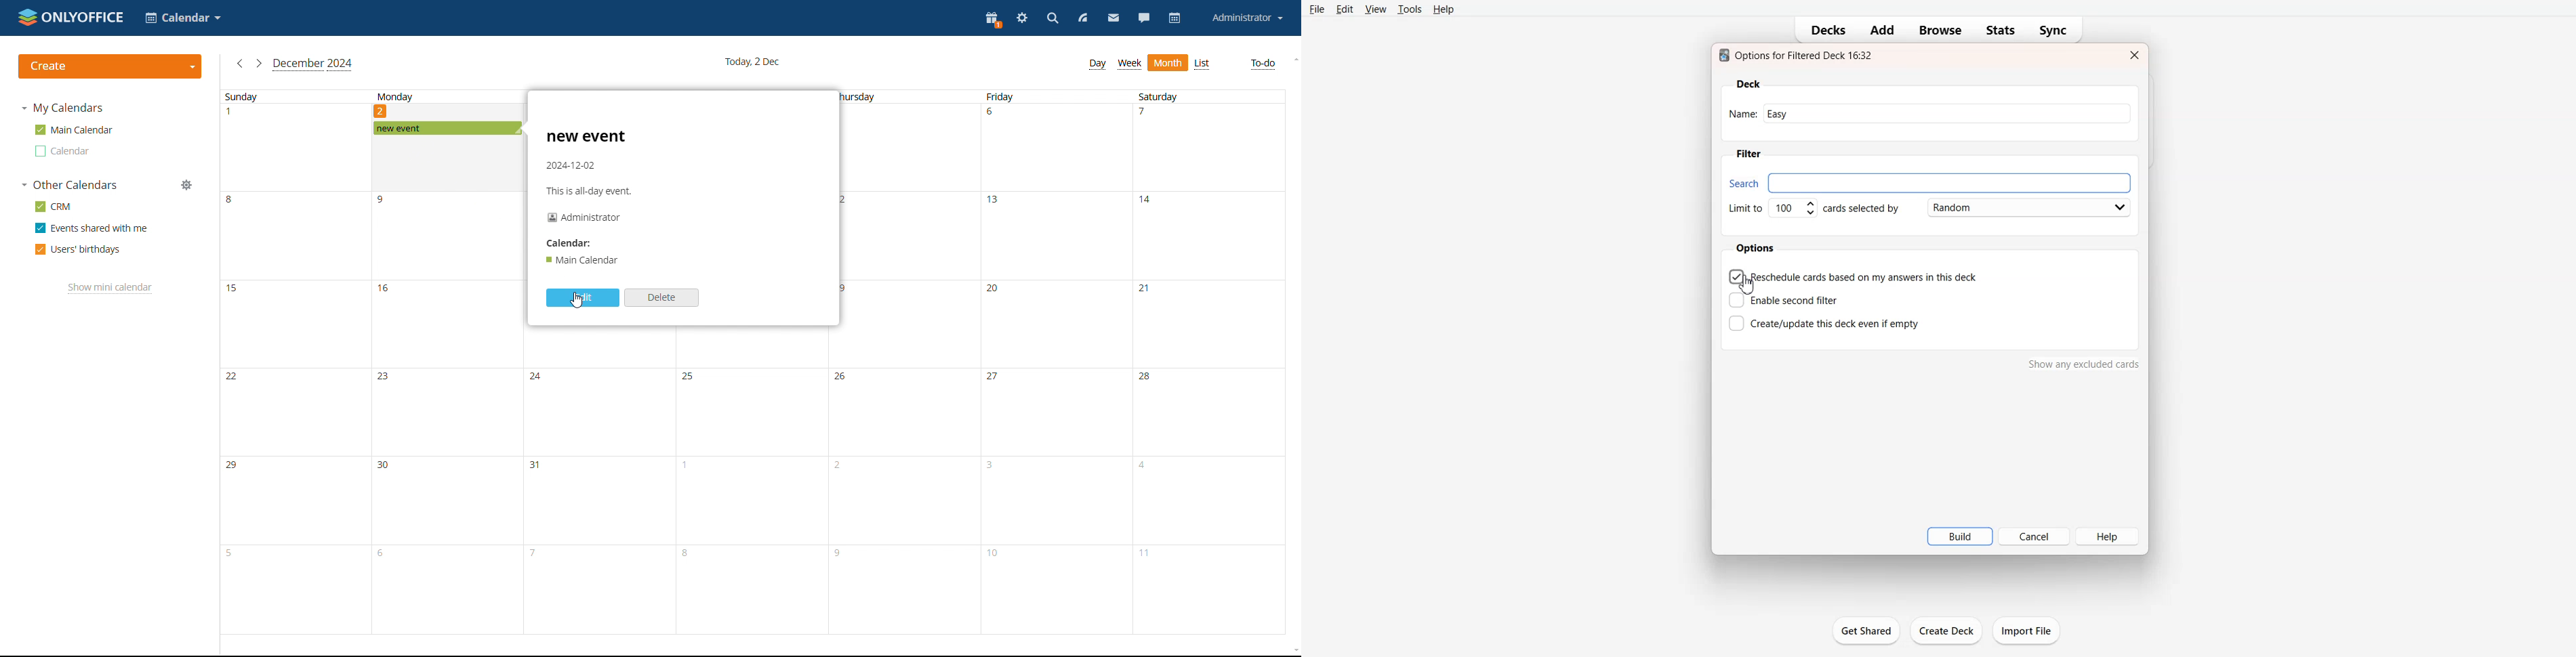 The image size is (2576, 672). What do you see at coordinates (1168, 63) in the screenshot?
I see `month view` at bounding box center [1168, 63].